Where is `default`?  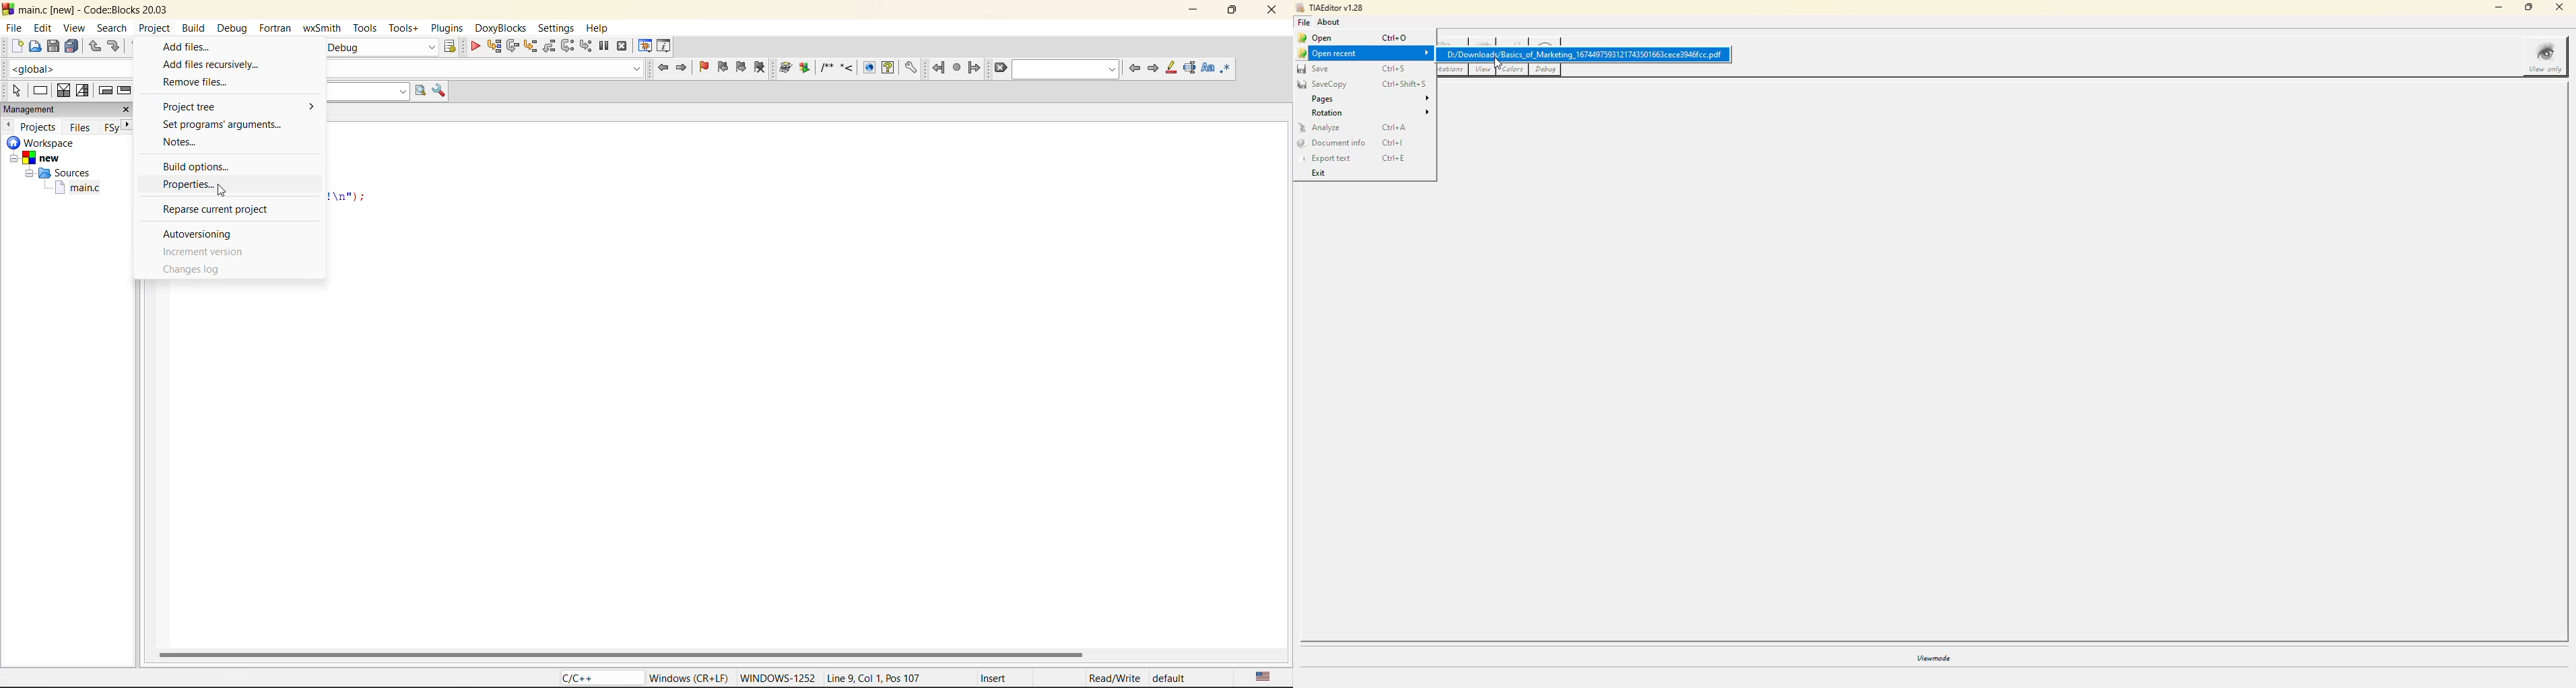 default is located at coordinates (1173, 680).